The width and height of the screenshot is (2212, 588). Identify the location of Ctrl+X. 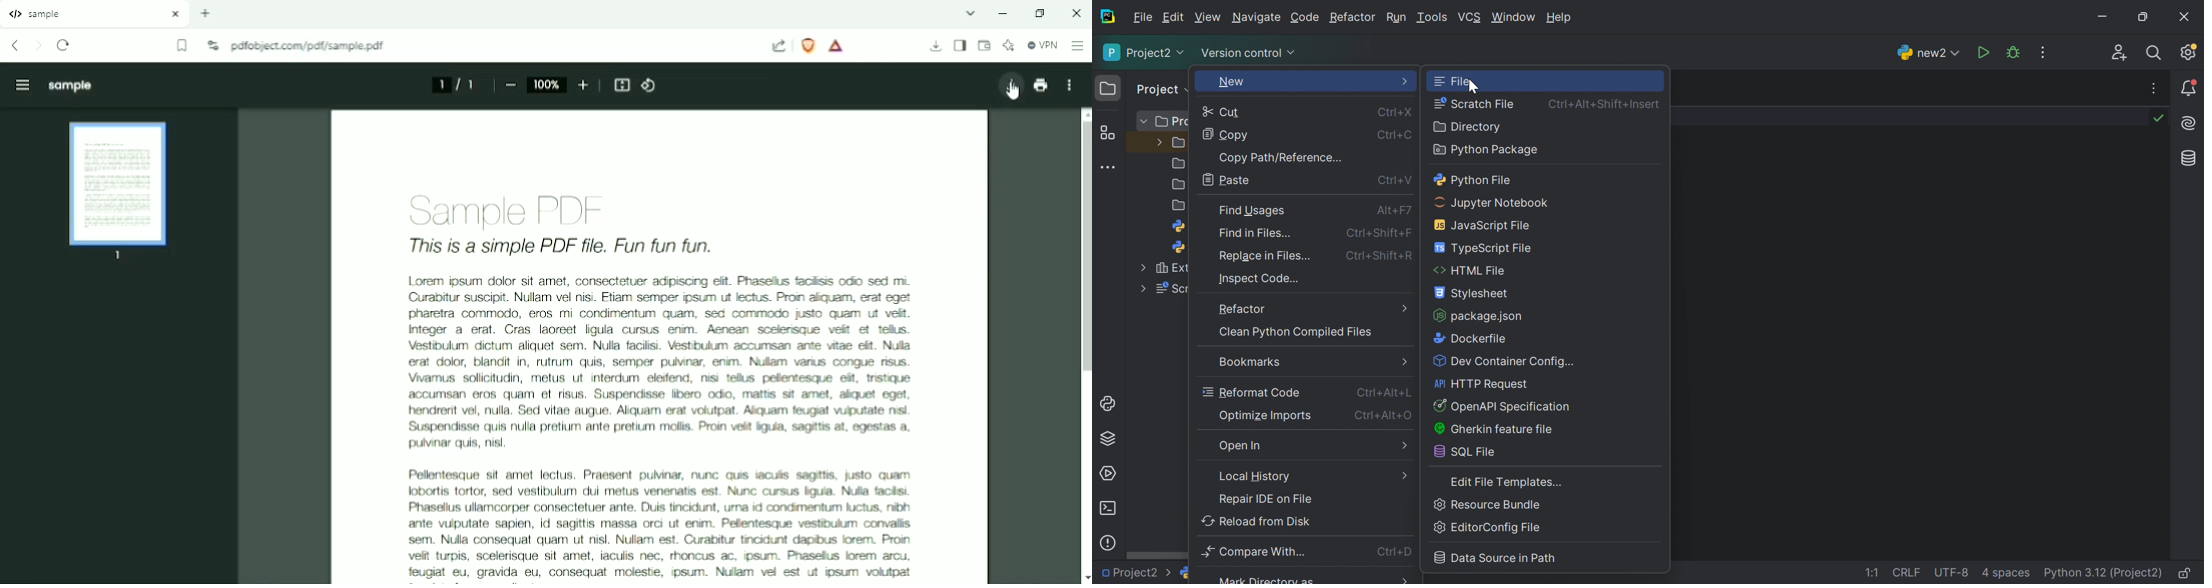
(1396, 111).